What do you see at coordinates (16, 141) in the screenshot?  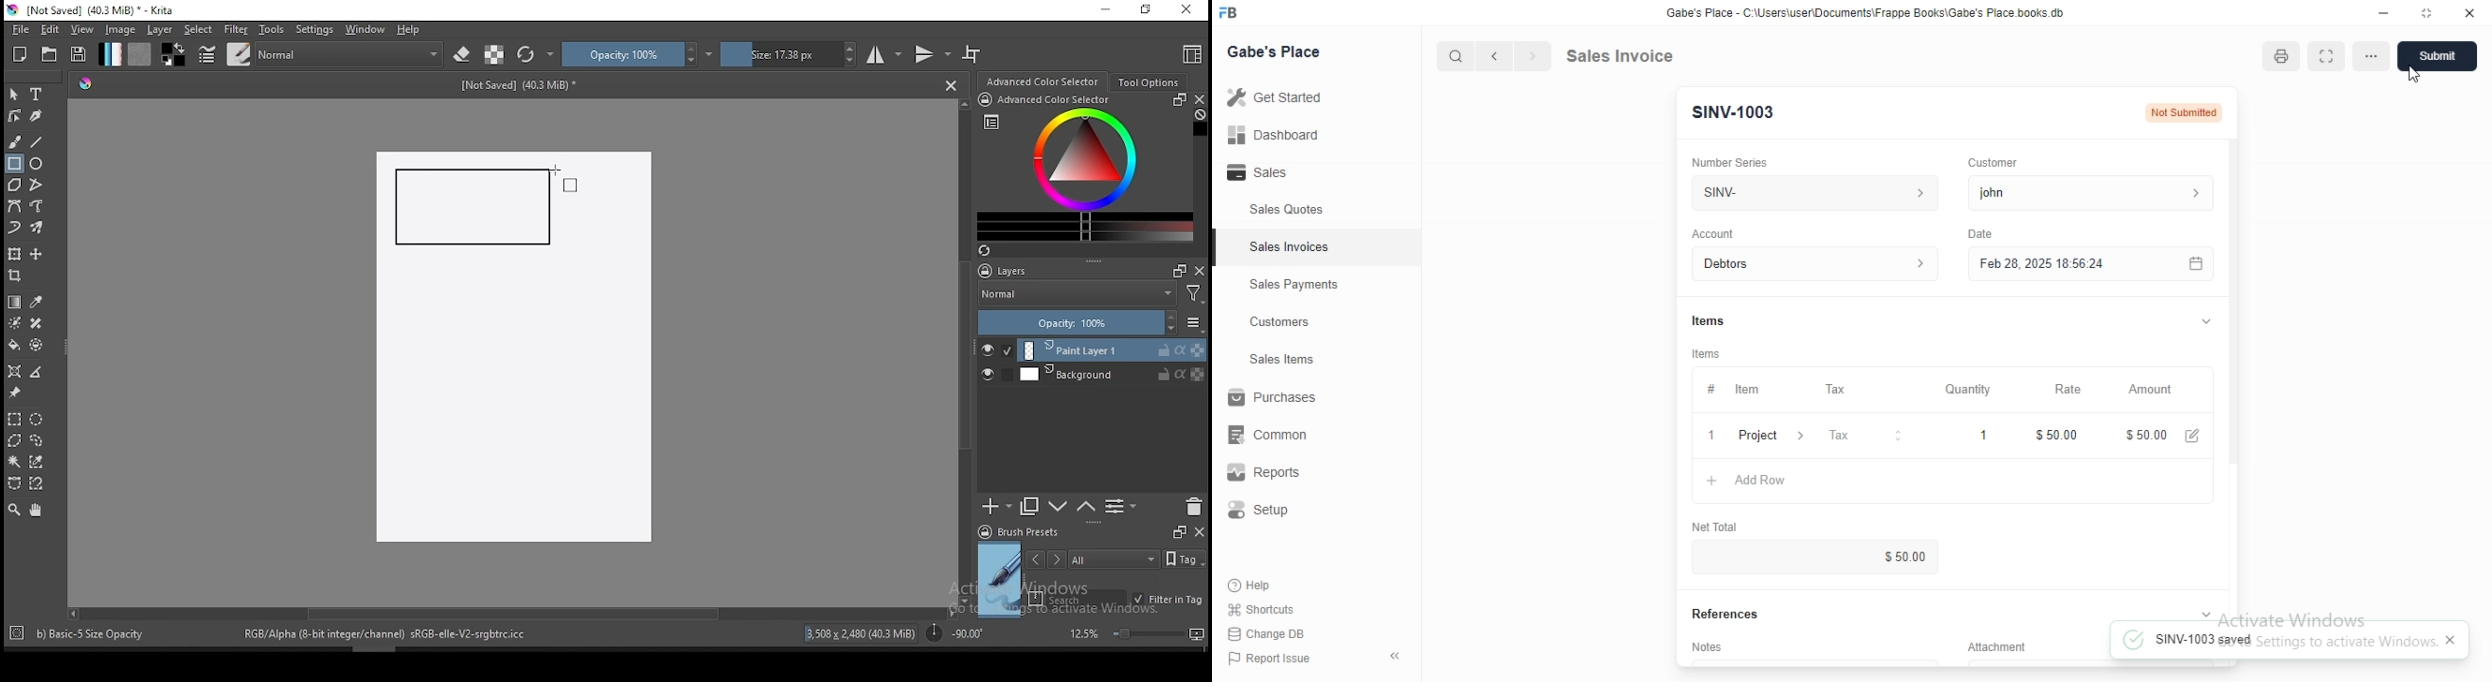 I see `brush tool` at bounding box center [16, 141].